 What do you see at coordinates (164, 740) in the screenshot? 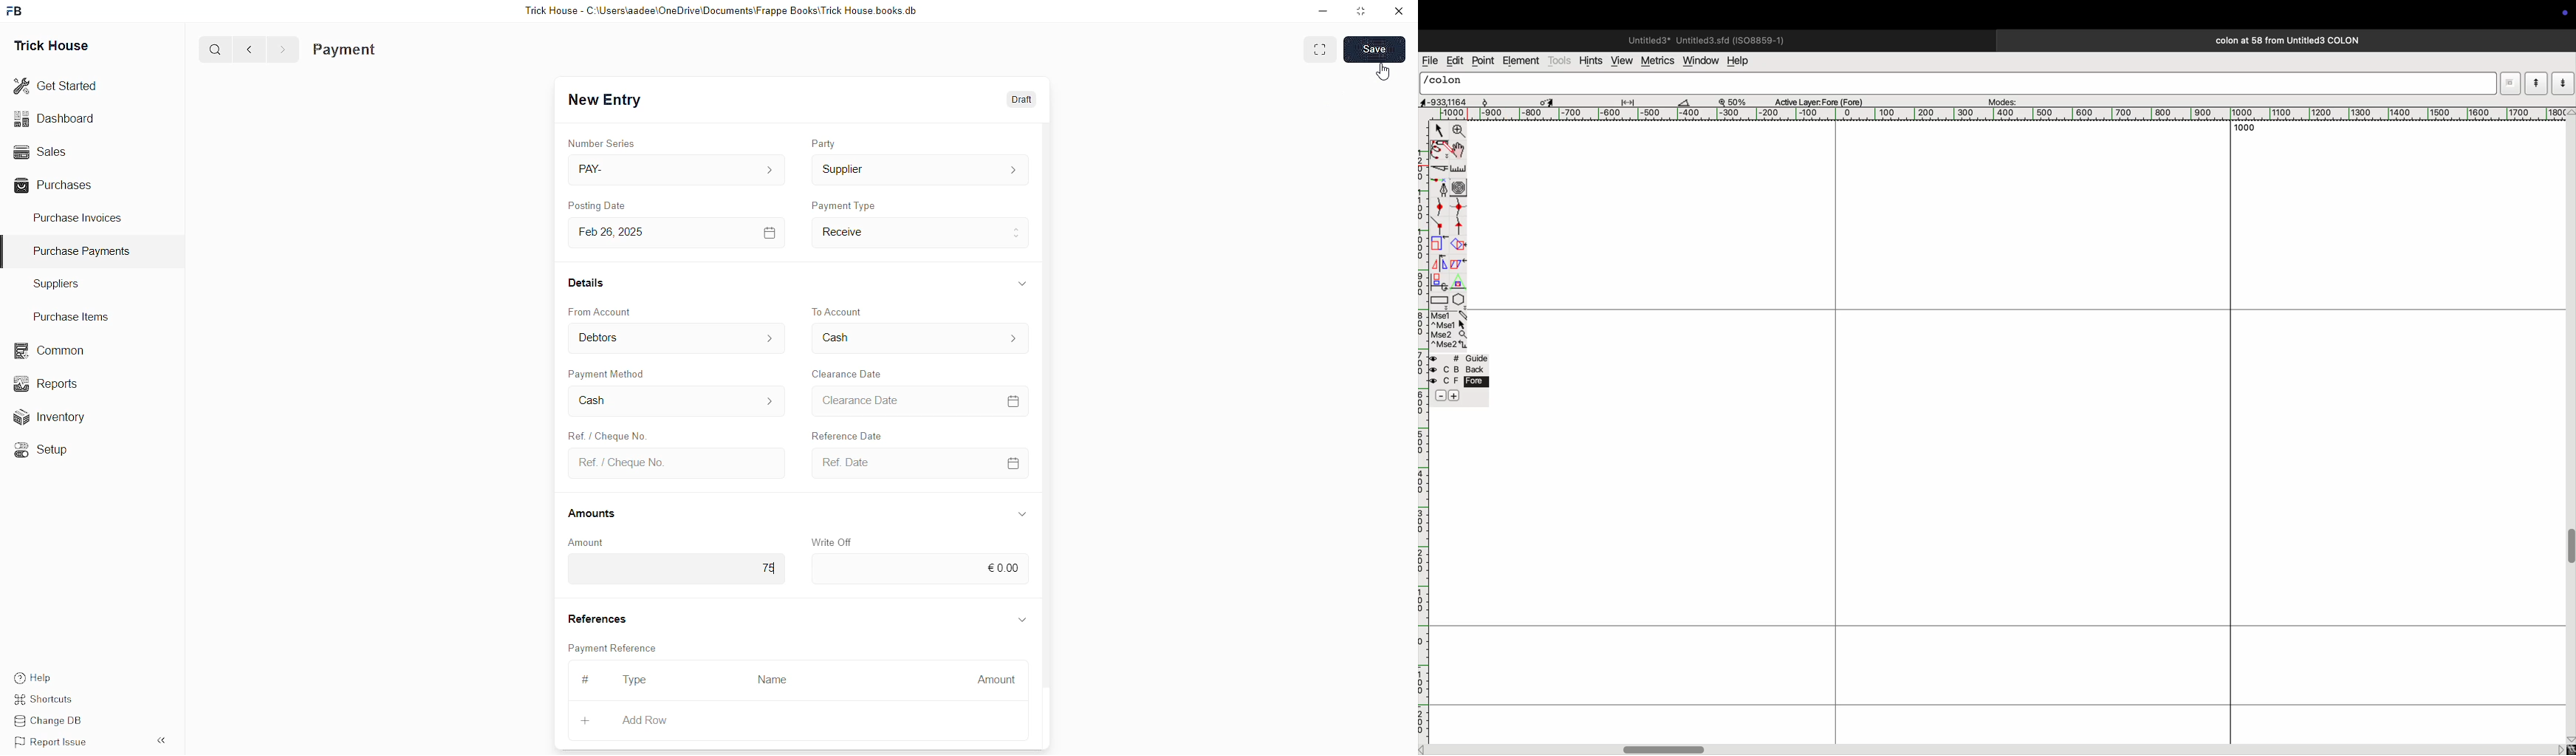
I see `expand` at bounding box center [164, 740].